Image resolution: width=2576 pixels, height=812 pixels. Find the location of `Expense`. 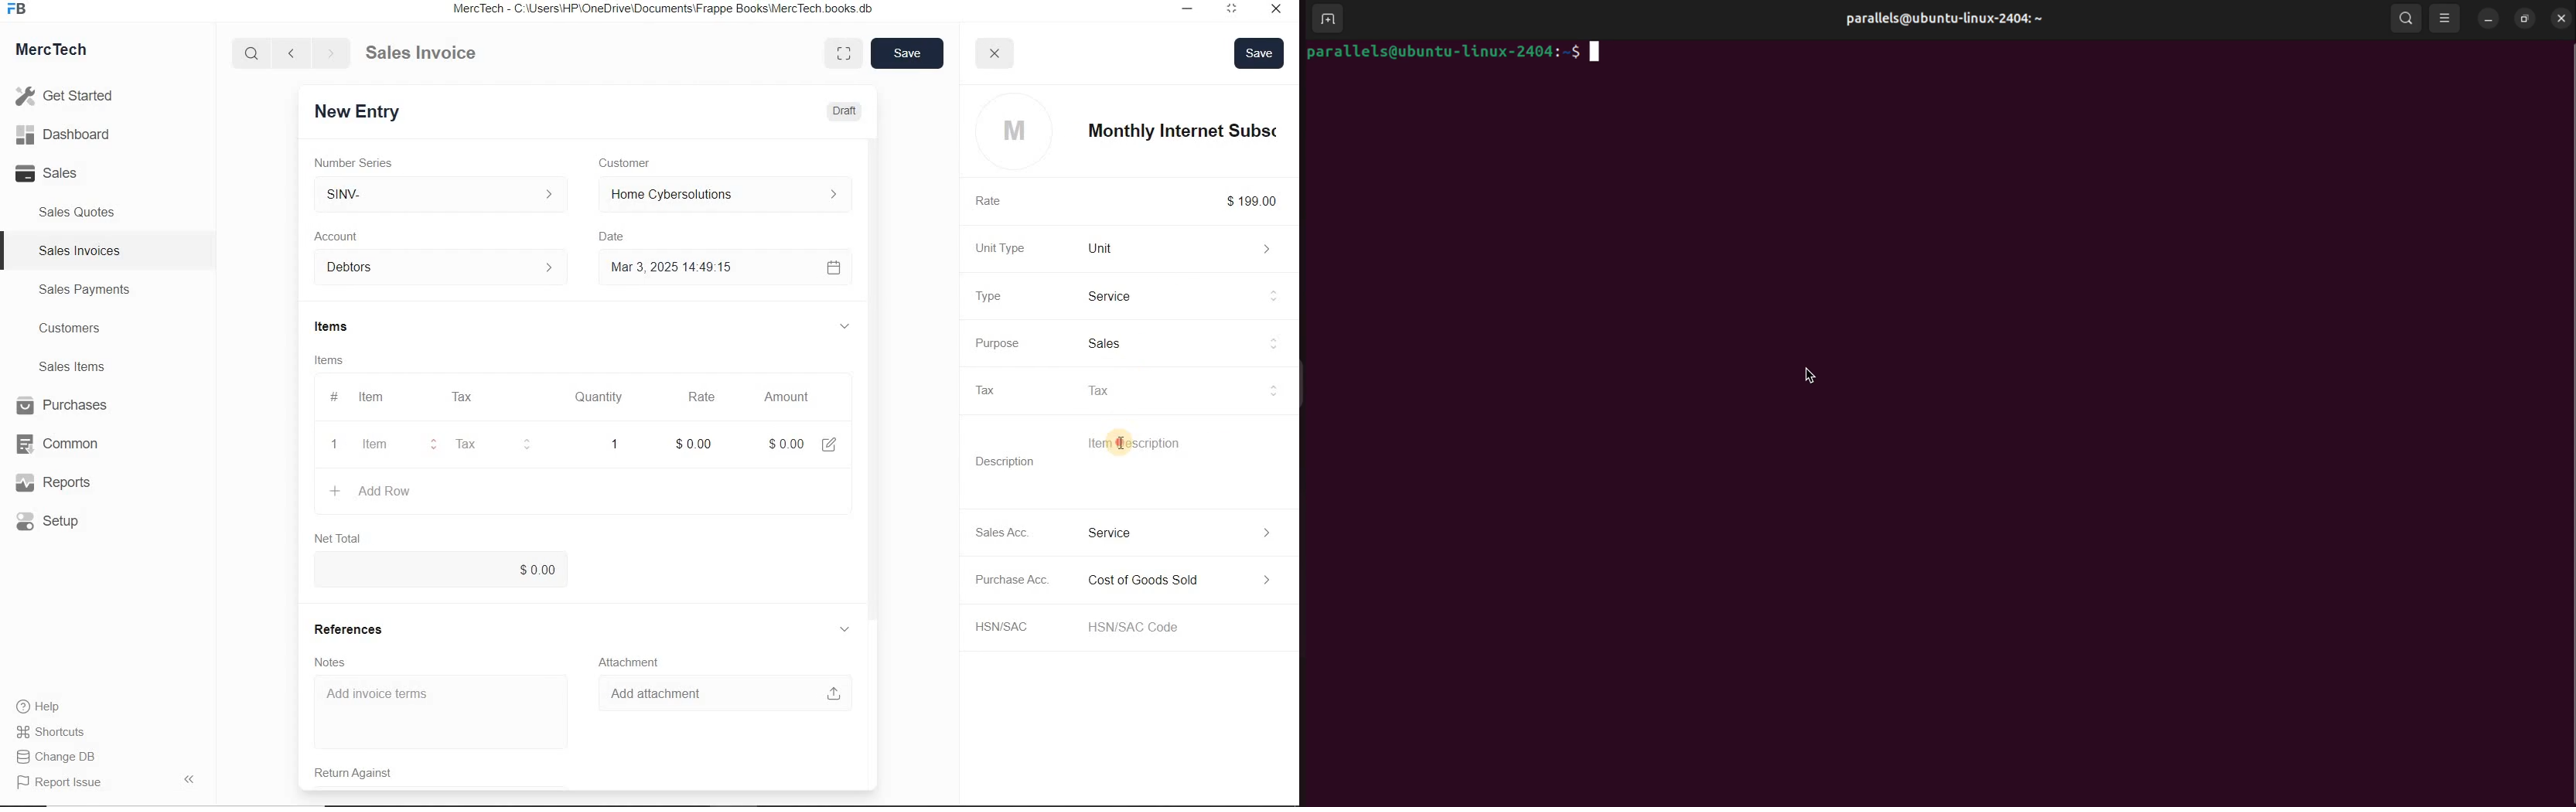

Expense is located at coordinates (1177, 581).